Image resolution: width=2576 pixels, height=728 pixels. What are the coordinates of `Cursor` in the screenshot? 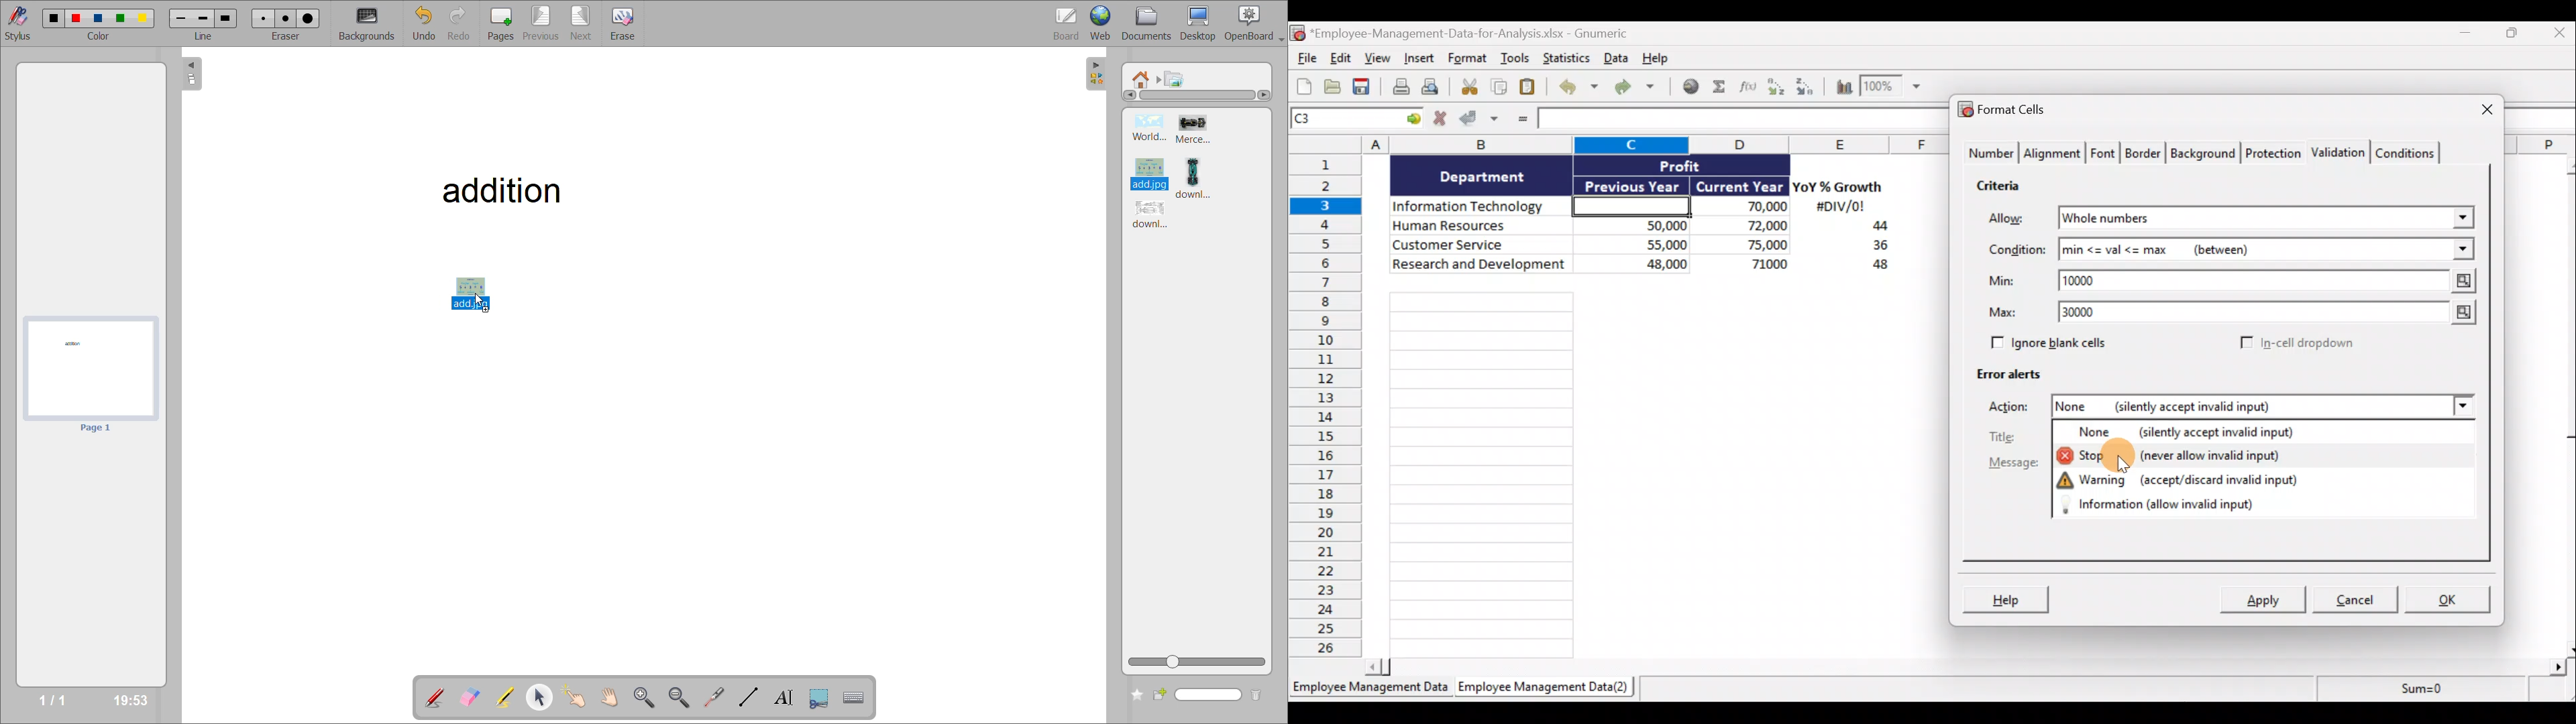 It's located at (2133, 460).